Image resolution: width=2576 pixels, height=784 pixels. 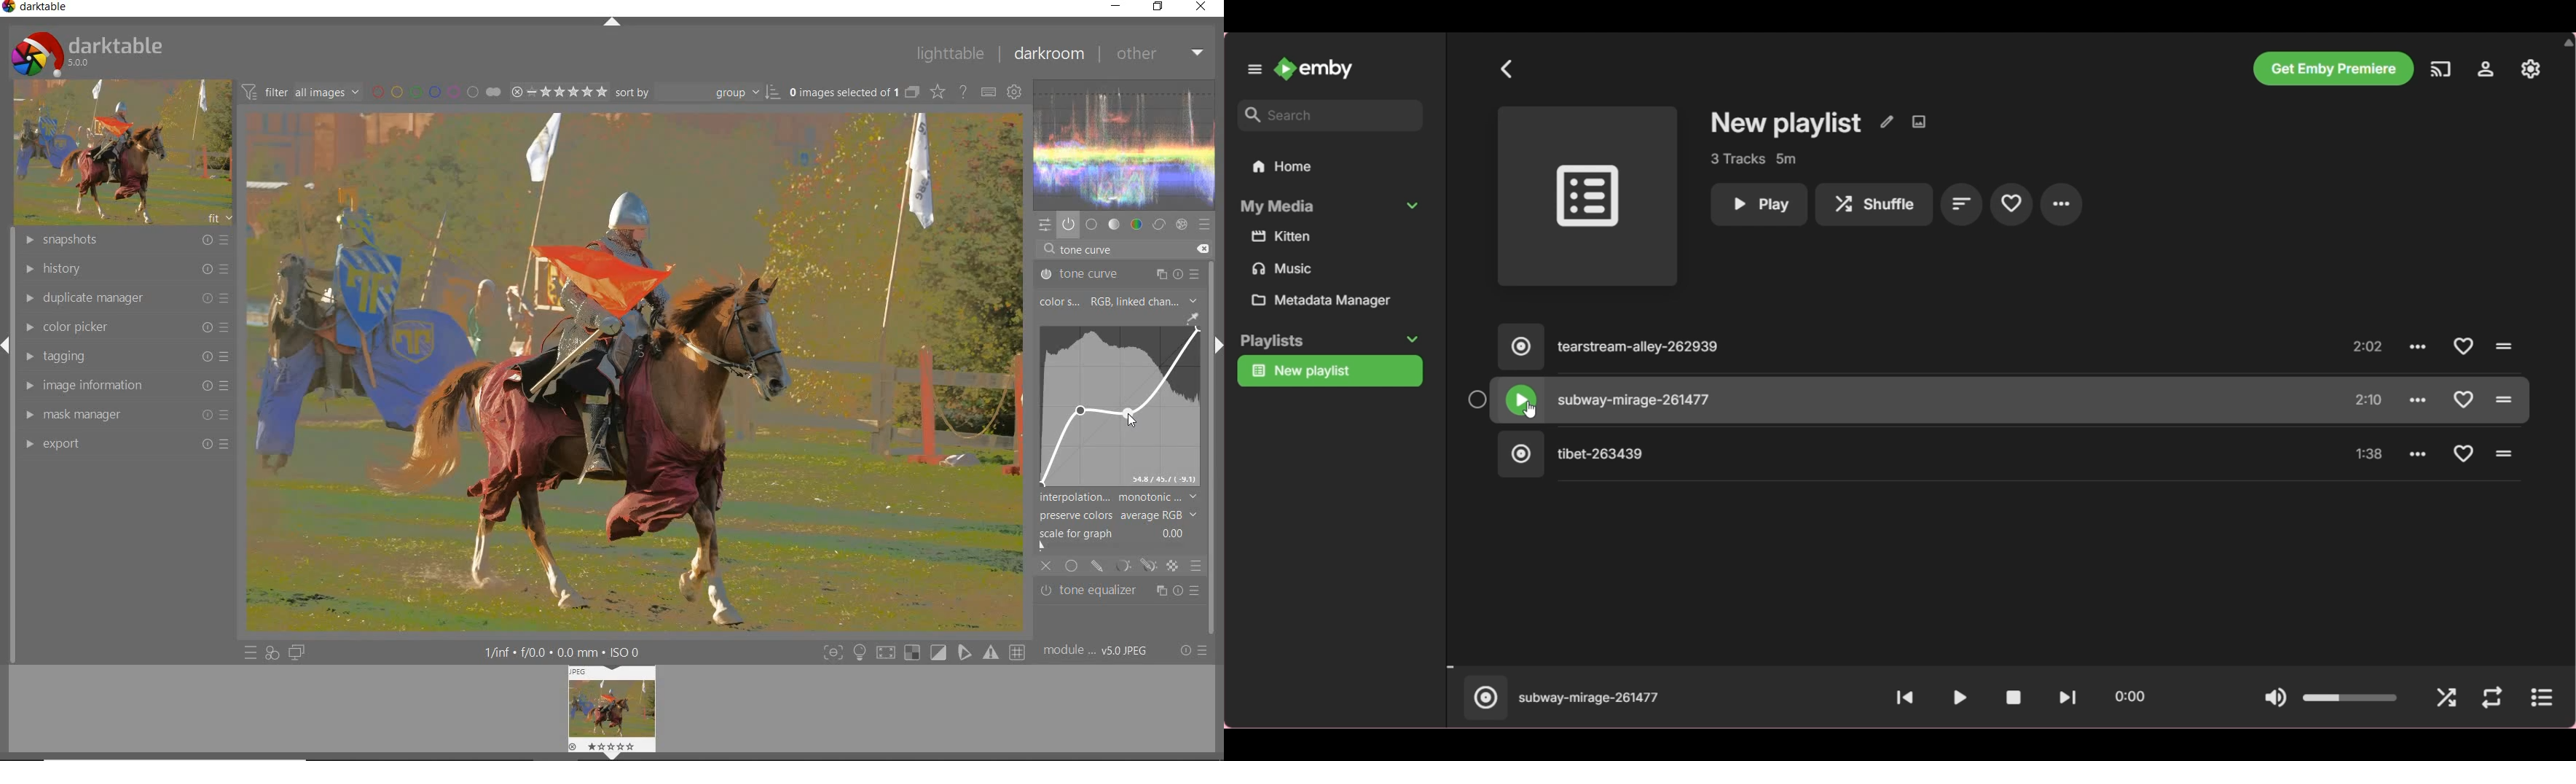 I want to click on quick access panel, so click(x=1042, y=225).